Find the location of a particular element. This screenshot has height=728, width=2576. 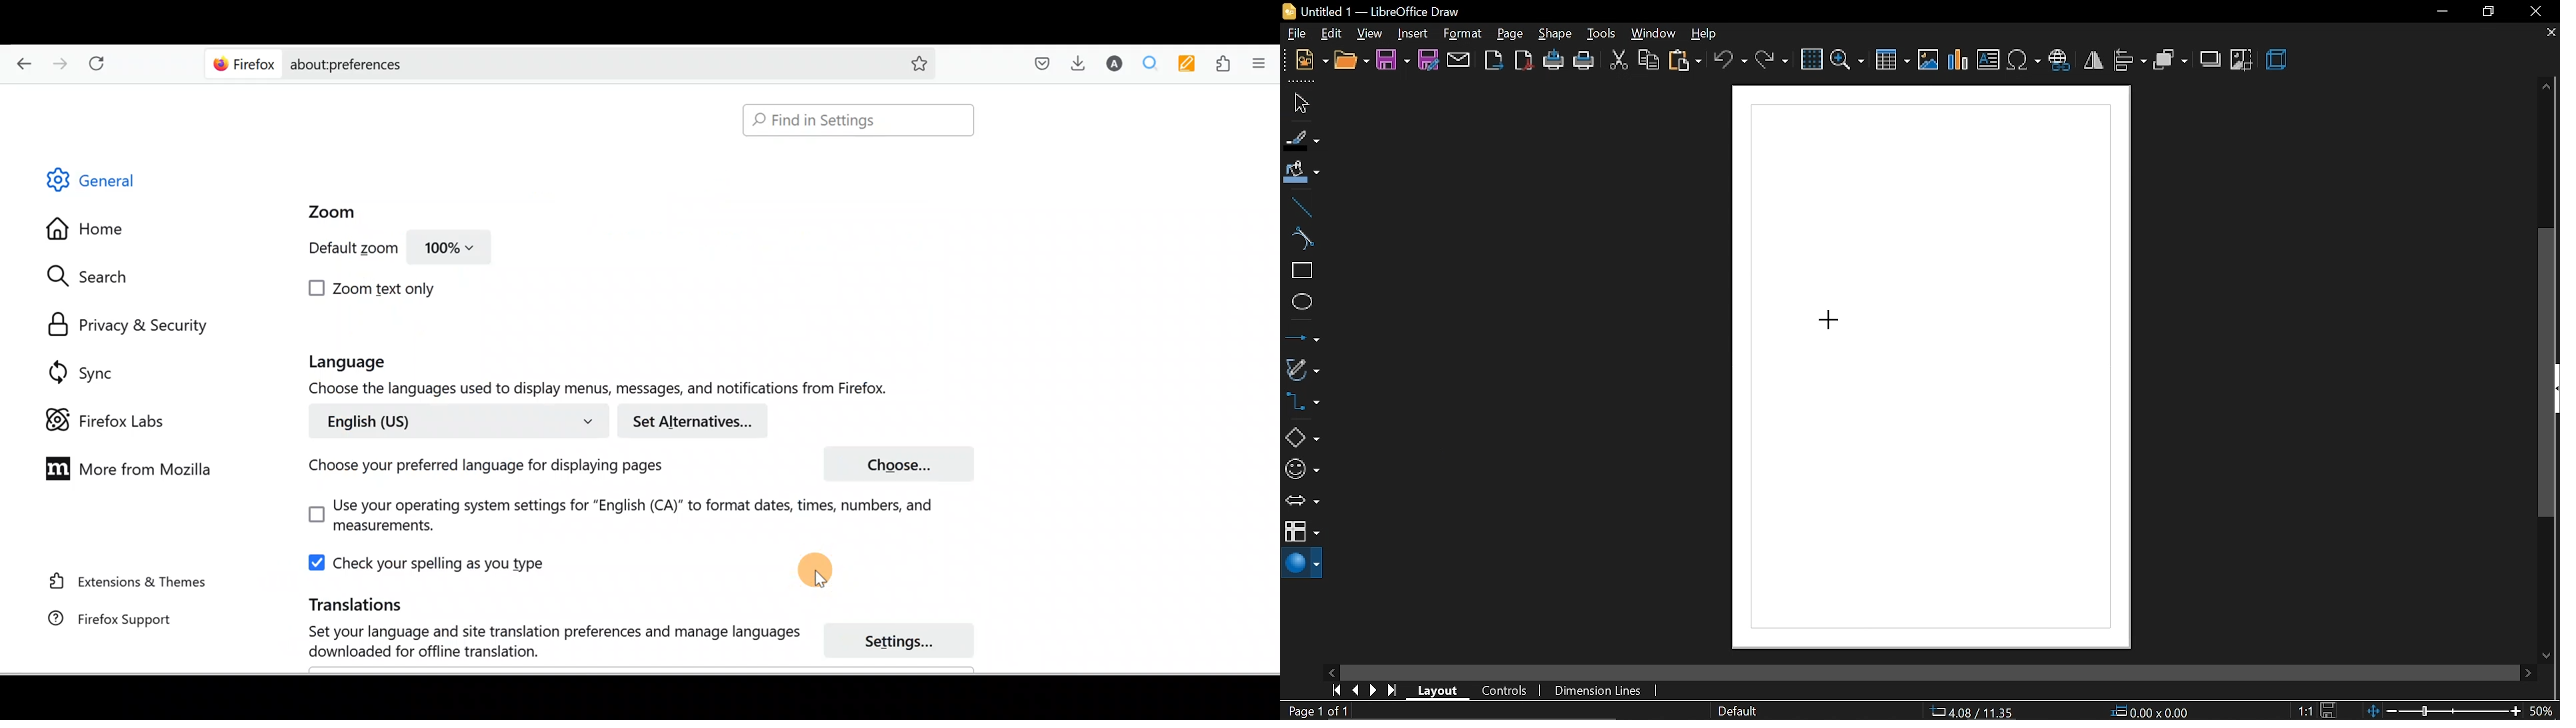

copy is located at coordinates (1650, 61).